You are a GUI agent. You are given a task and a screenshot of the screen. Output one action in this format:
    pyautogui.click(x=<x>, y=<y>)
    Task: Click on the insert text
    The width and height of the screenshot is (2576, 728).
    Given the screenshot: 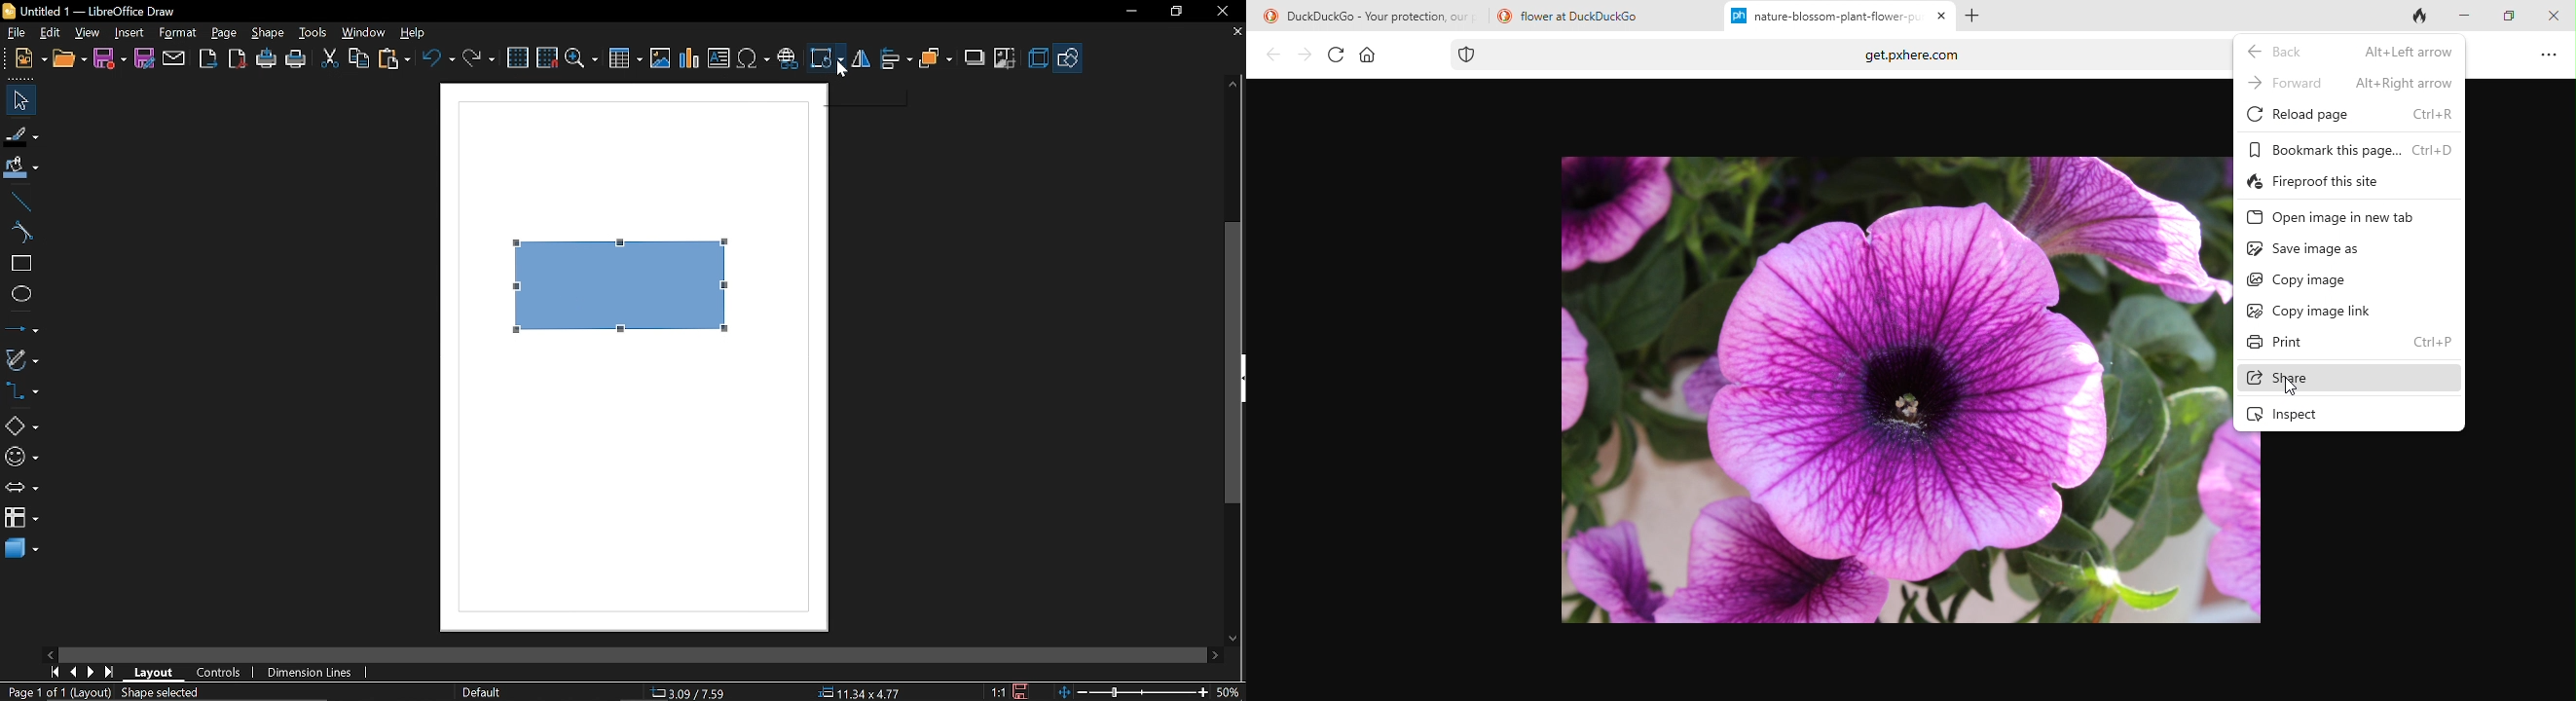 What is the action you would take?
    pyautogui.click(x=718, y=59)
    